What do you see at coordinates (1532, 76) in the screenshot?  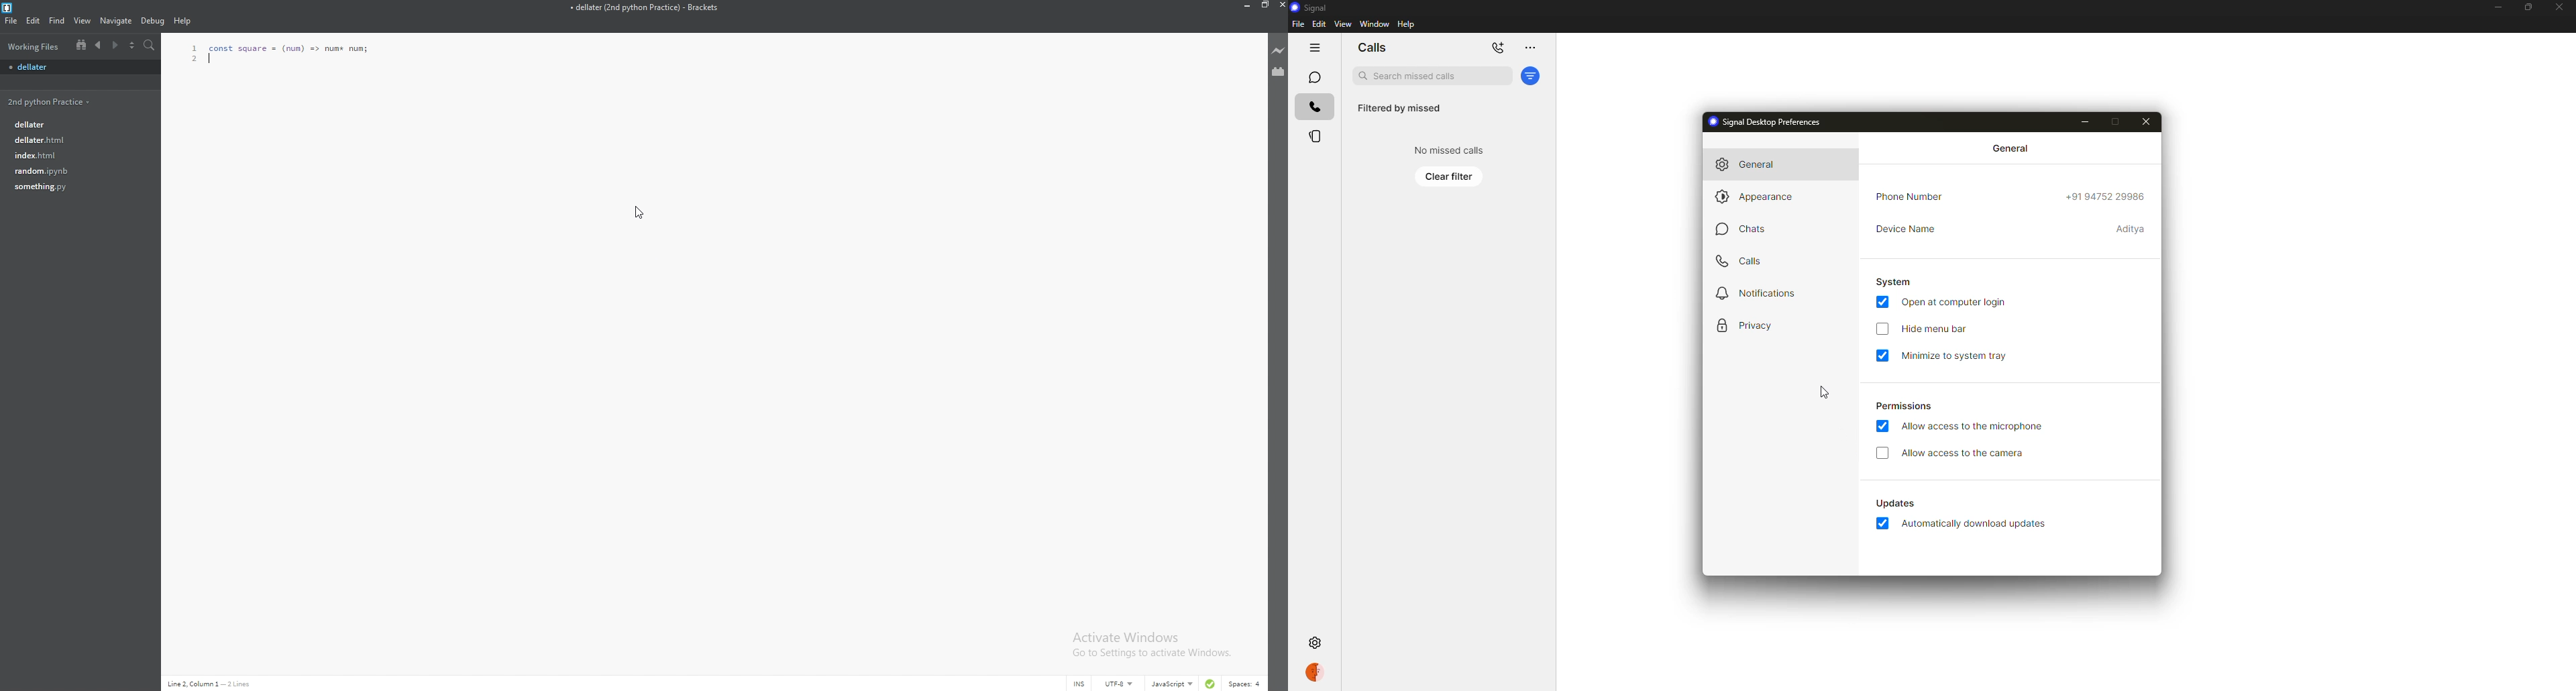 I see `filter` at bounding box center [1532, 76].